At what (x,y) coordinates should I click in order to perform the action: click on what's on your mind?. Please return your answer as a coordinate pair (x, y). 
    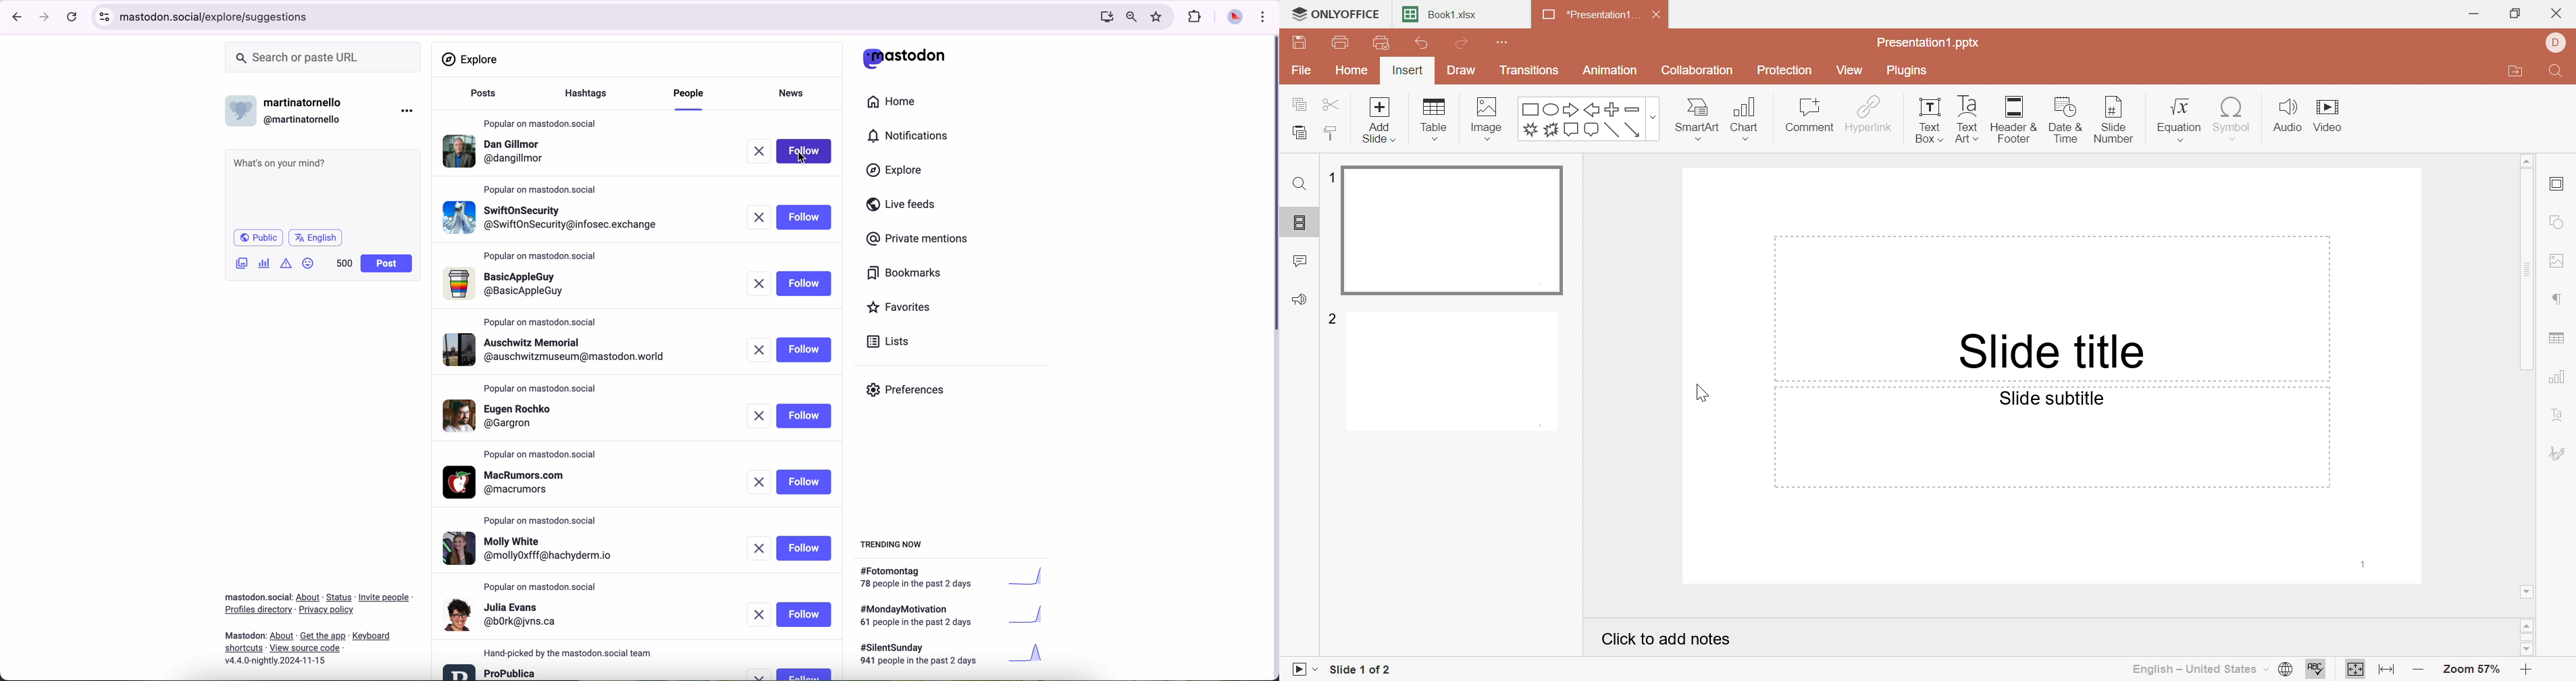
    Looking at the image, I should click on (321, 187).